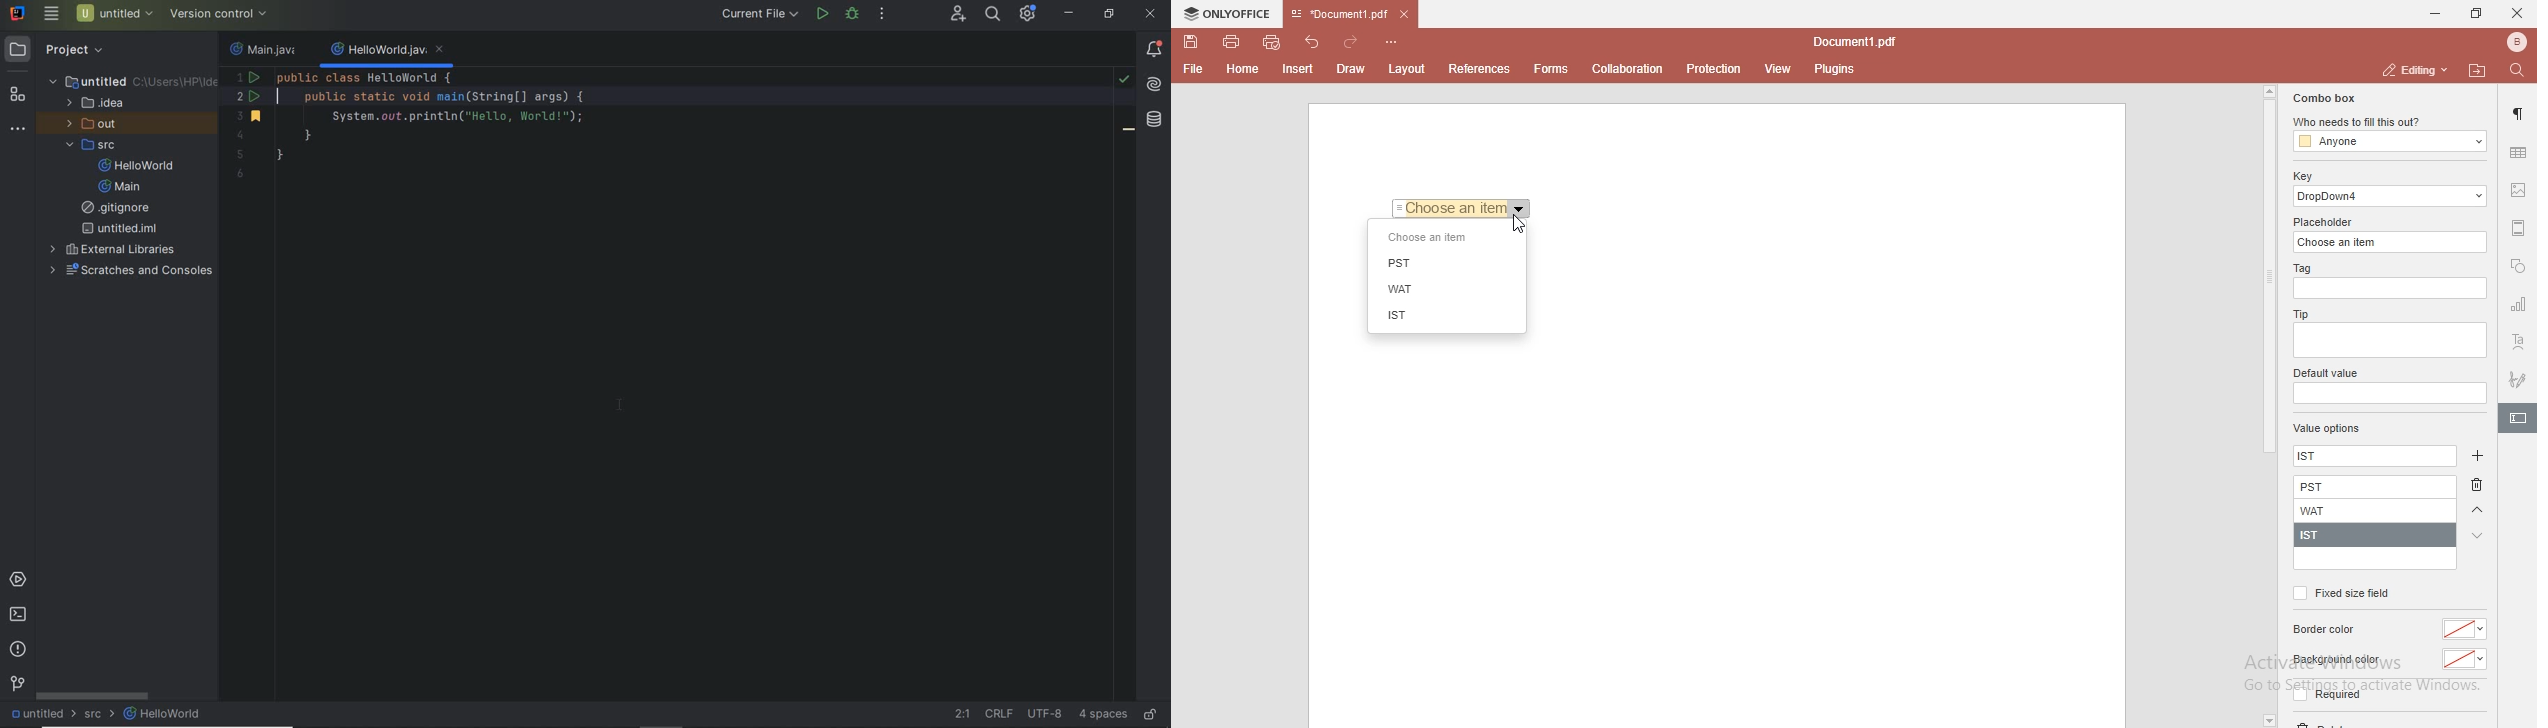  Describe the element at coordinates (1430, 239) in the screenshot. I see `choose an item` at that location.